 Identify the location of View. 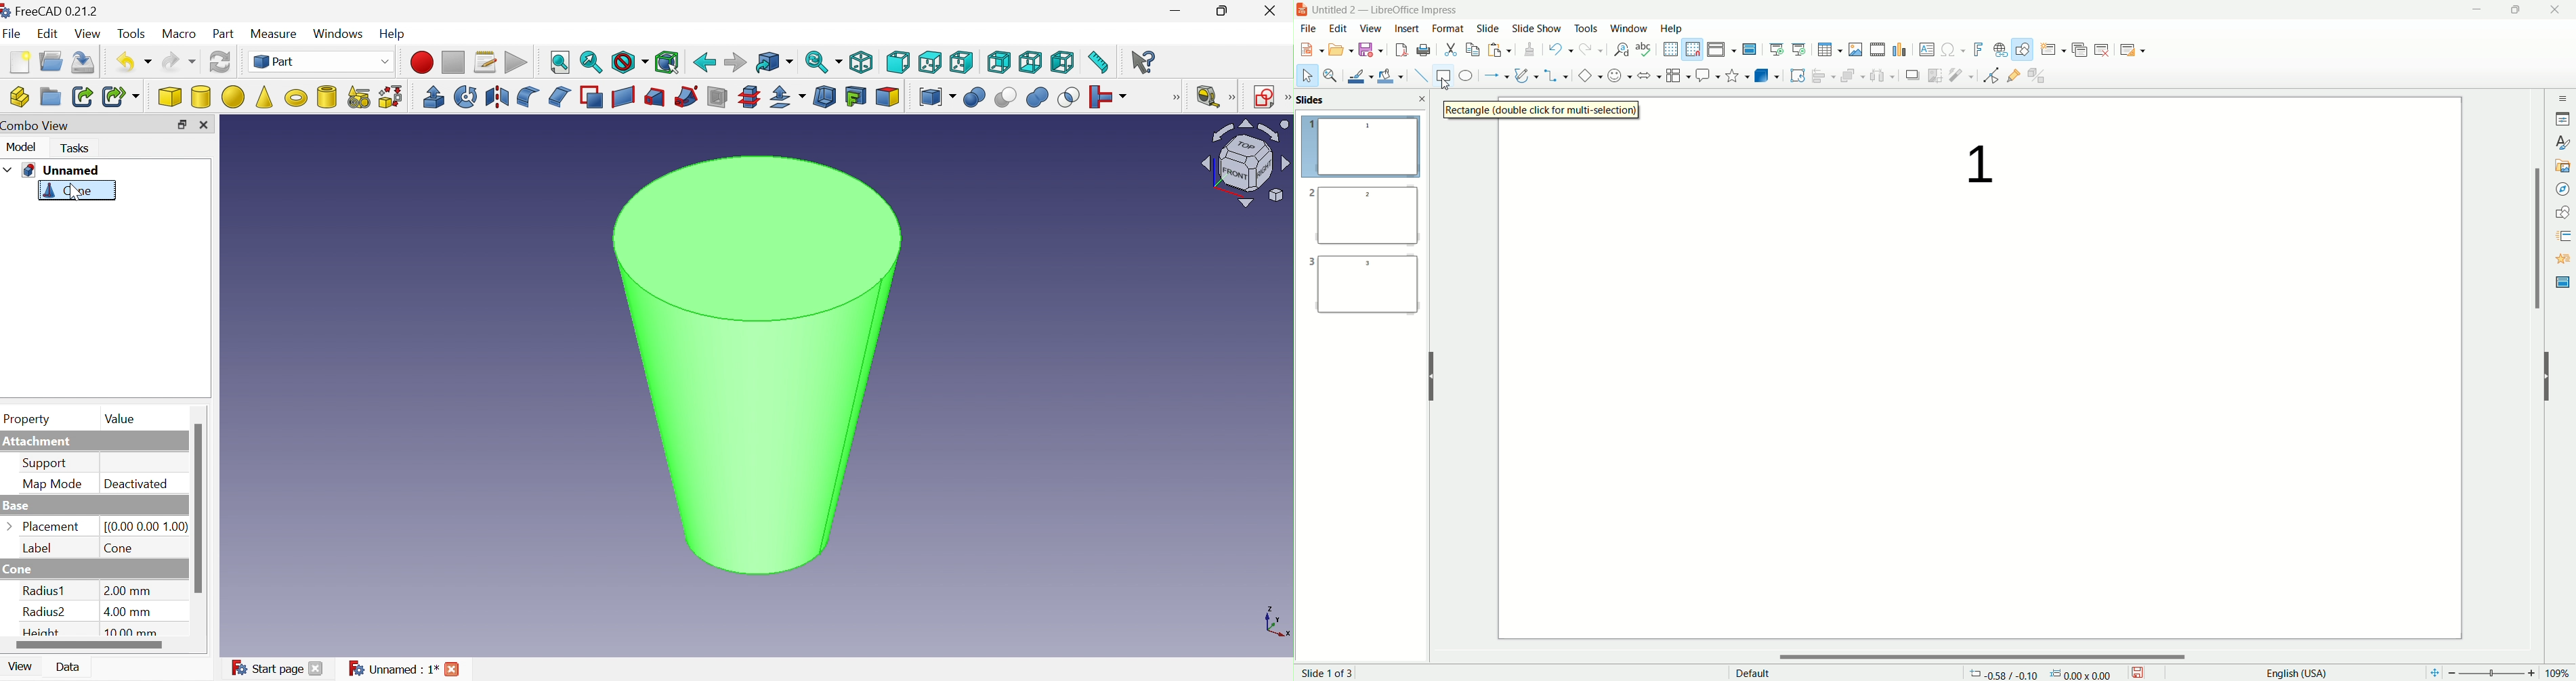
(17, 669).